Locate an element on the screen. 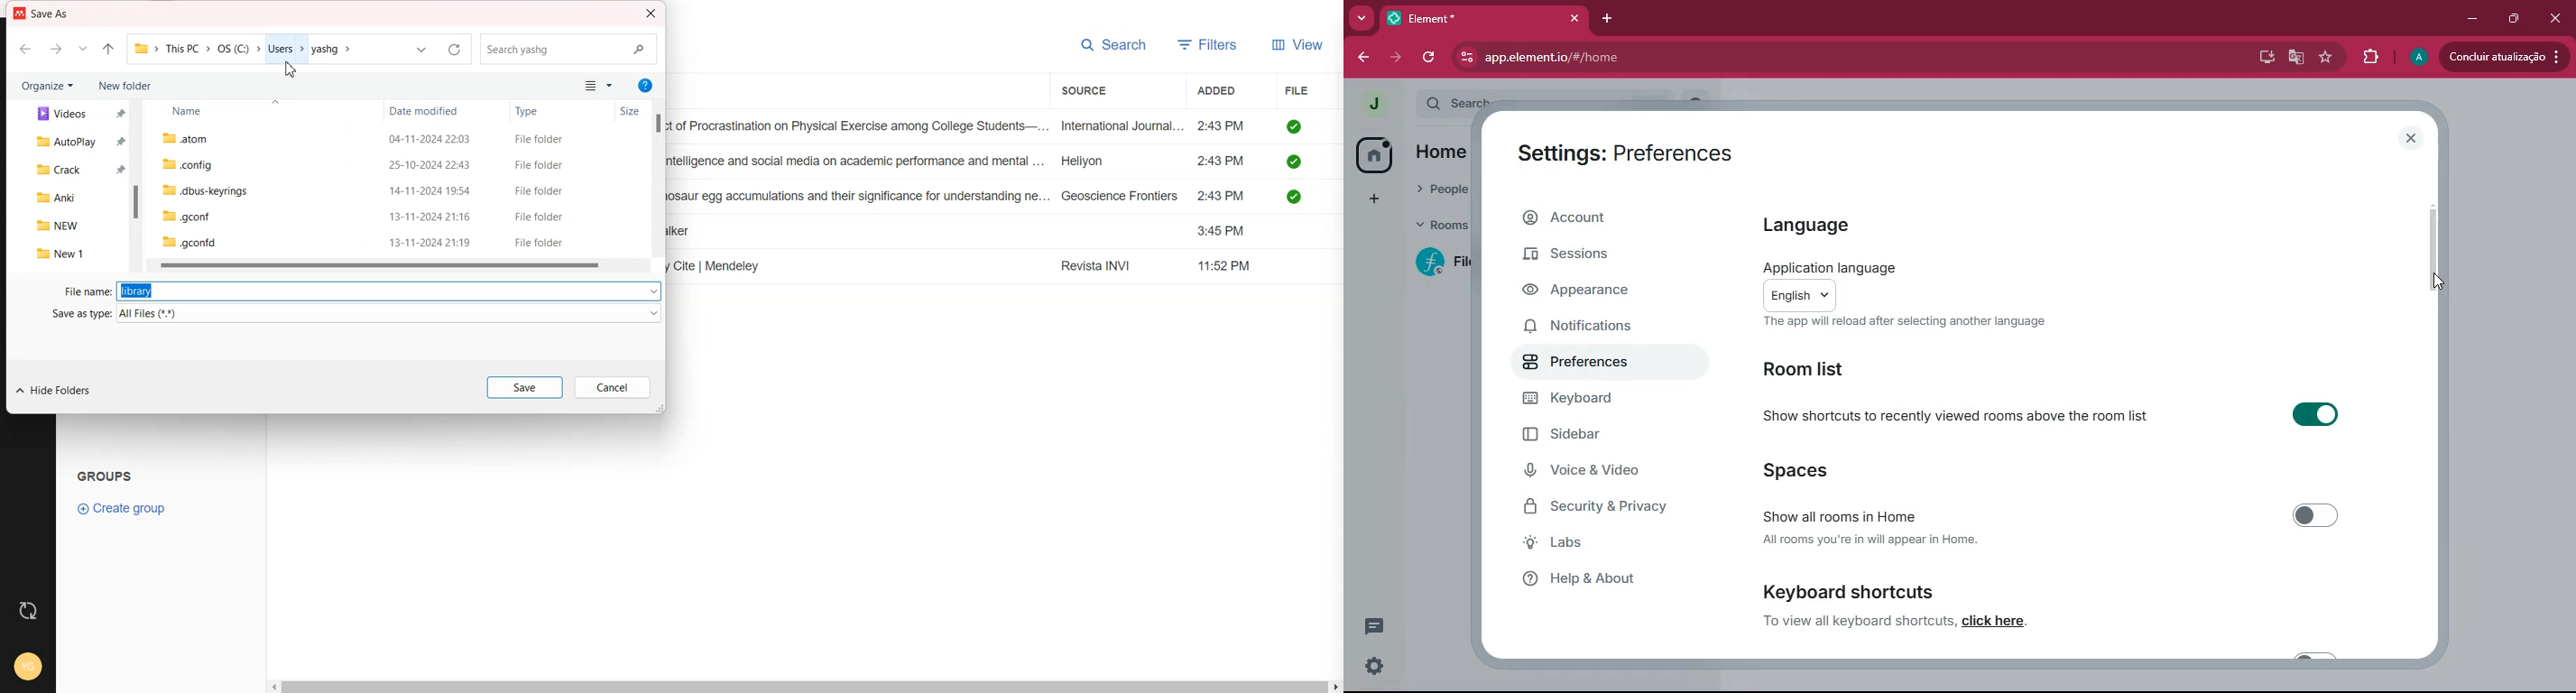 This screenshot has width=2576, height=700. File is located at coordinates (1301, 90).